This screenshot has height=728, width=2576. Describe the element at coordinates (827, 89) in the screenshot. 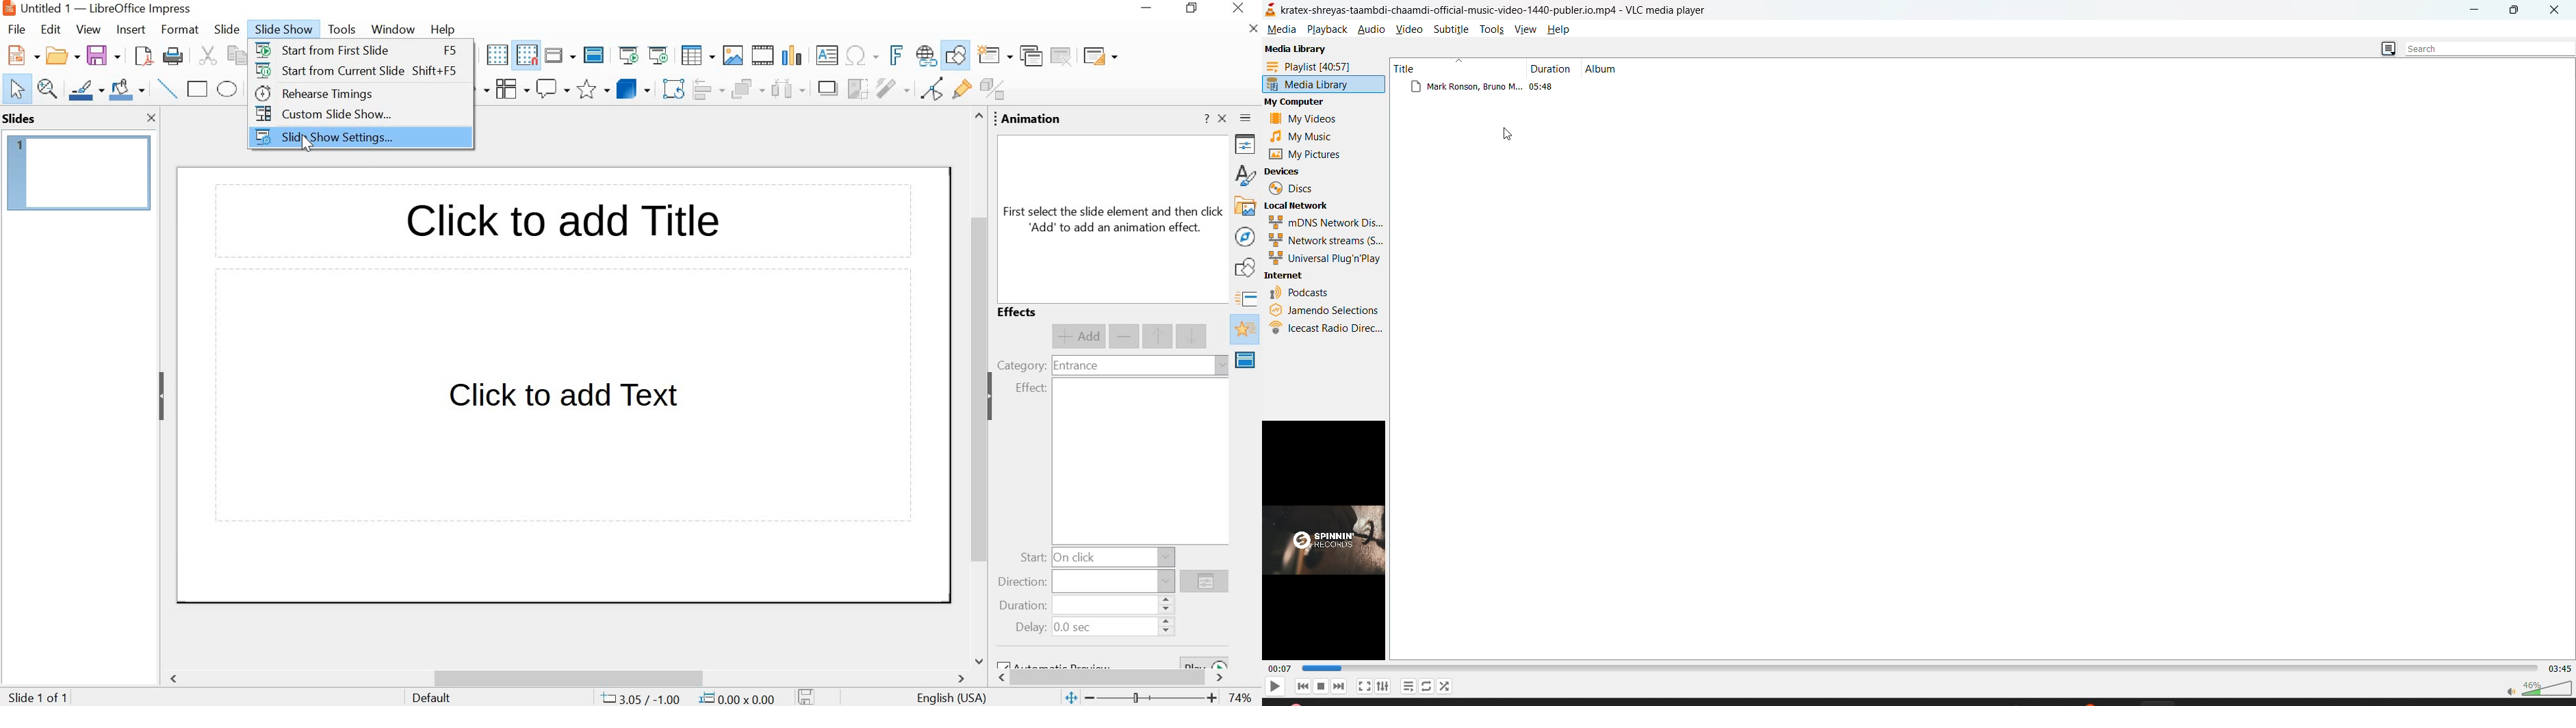

I see `shadow` at that location.